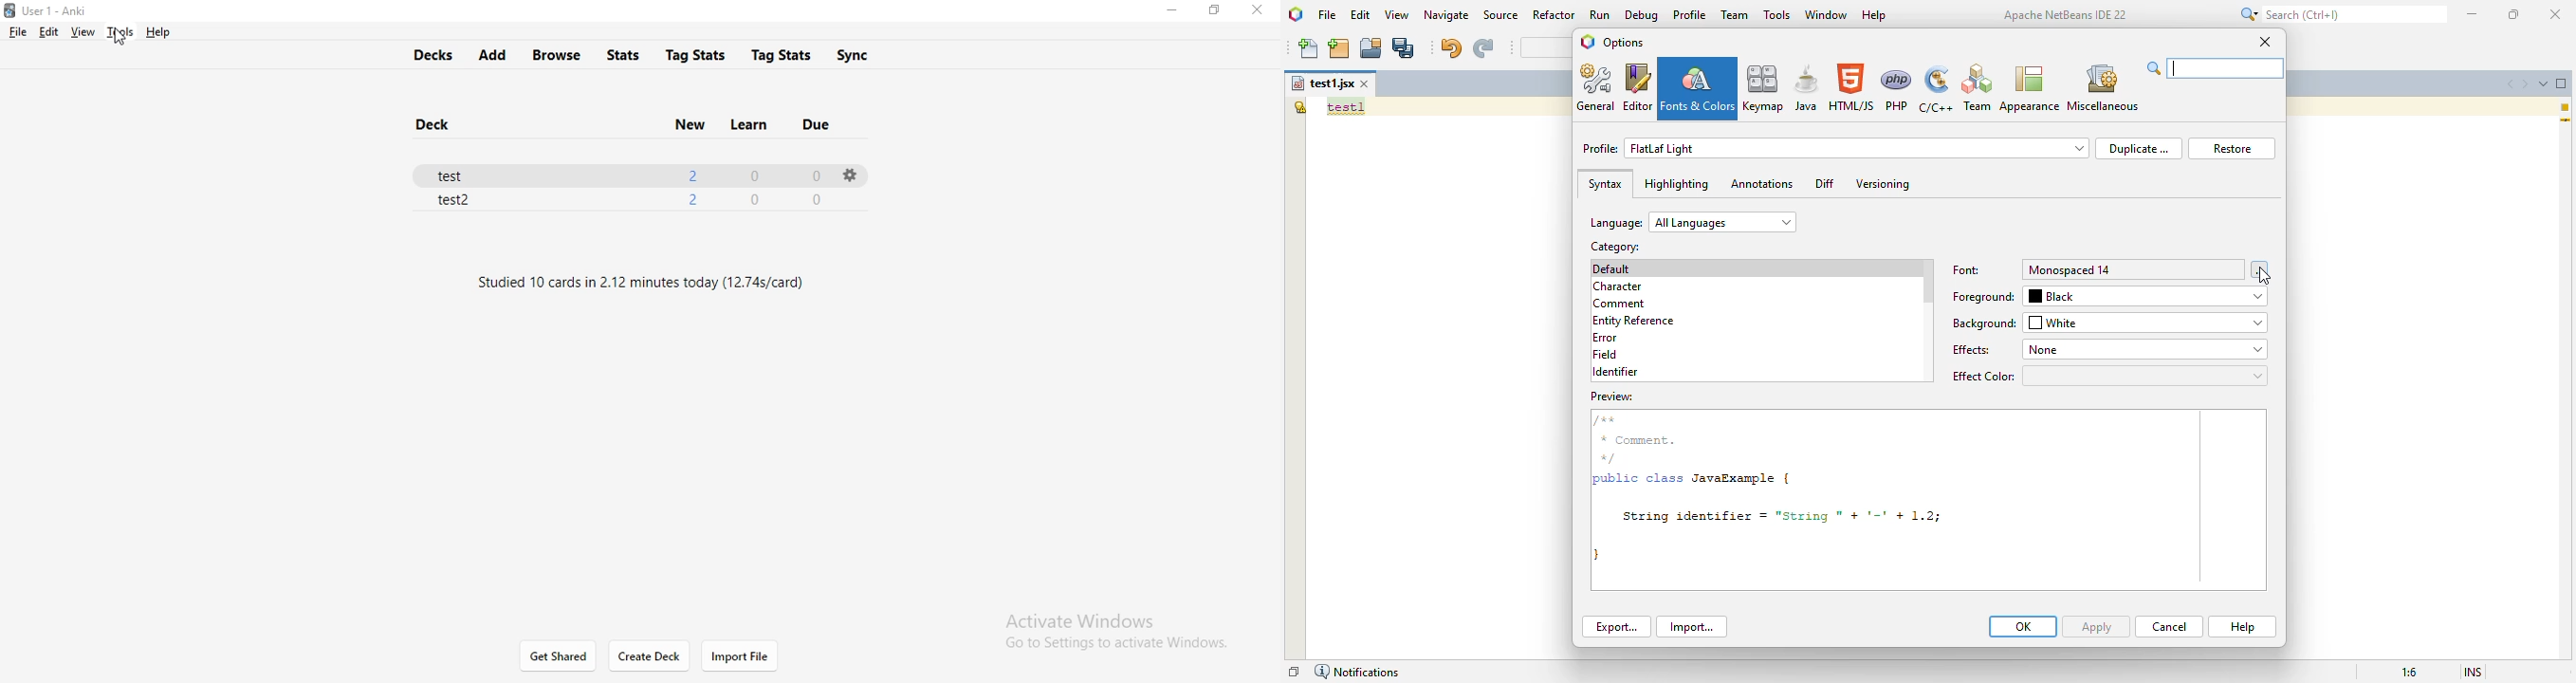 This screenshot has height=700, width=2576. I want to click on 0, so click(814, 174).